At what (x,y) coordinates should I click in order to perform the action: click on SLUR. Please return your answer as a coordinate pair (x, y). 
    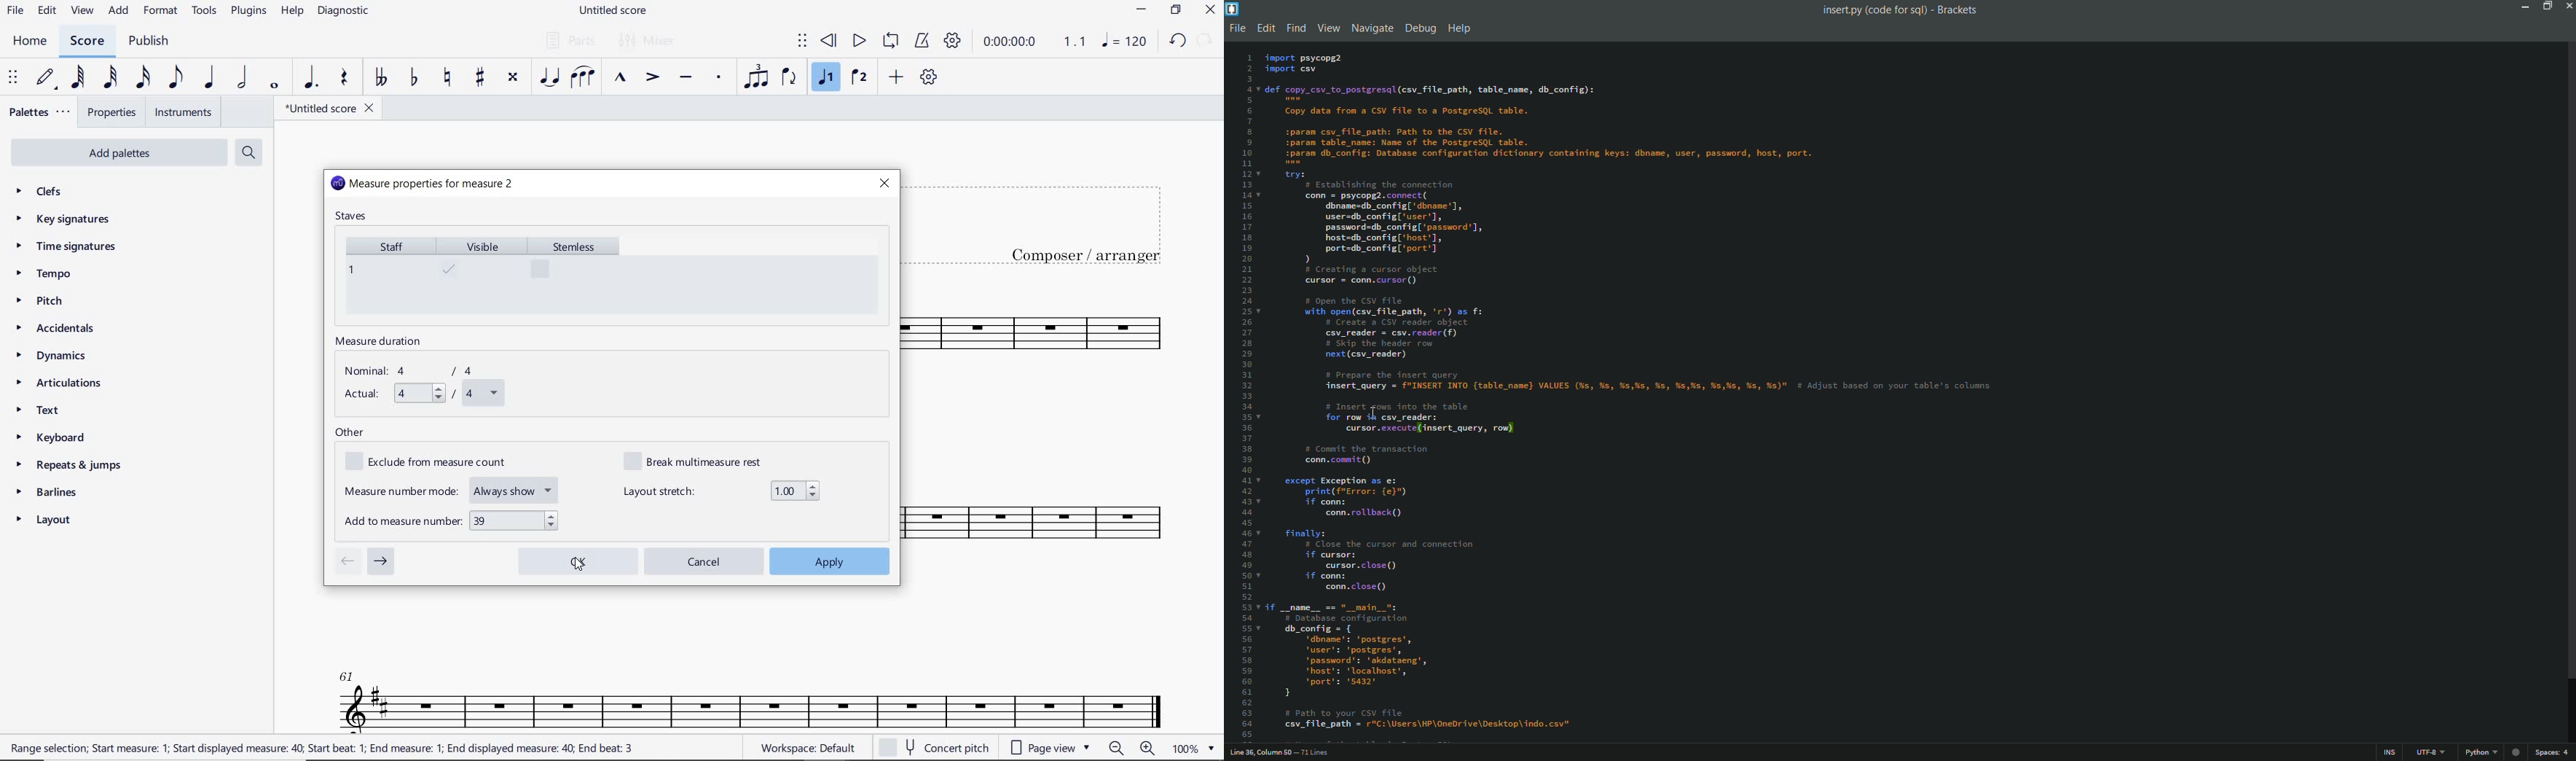
    Looking at the image, I should click on (583, 79).